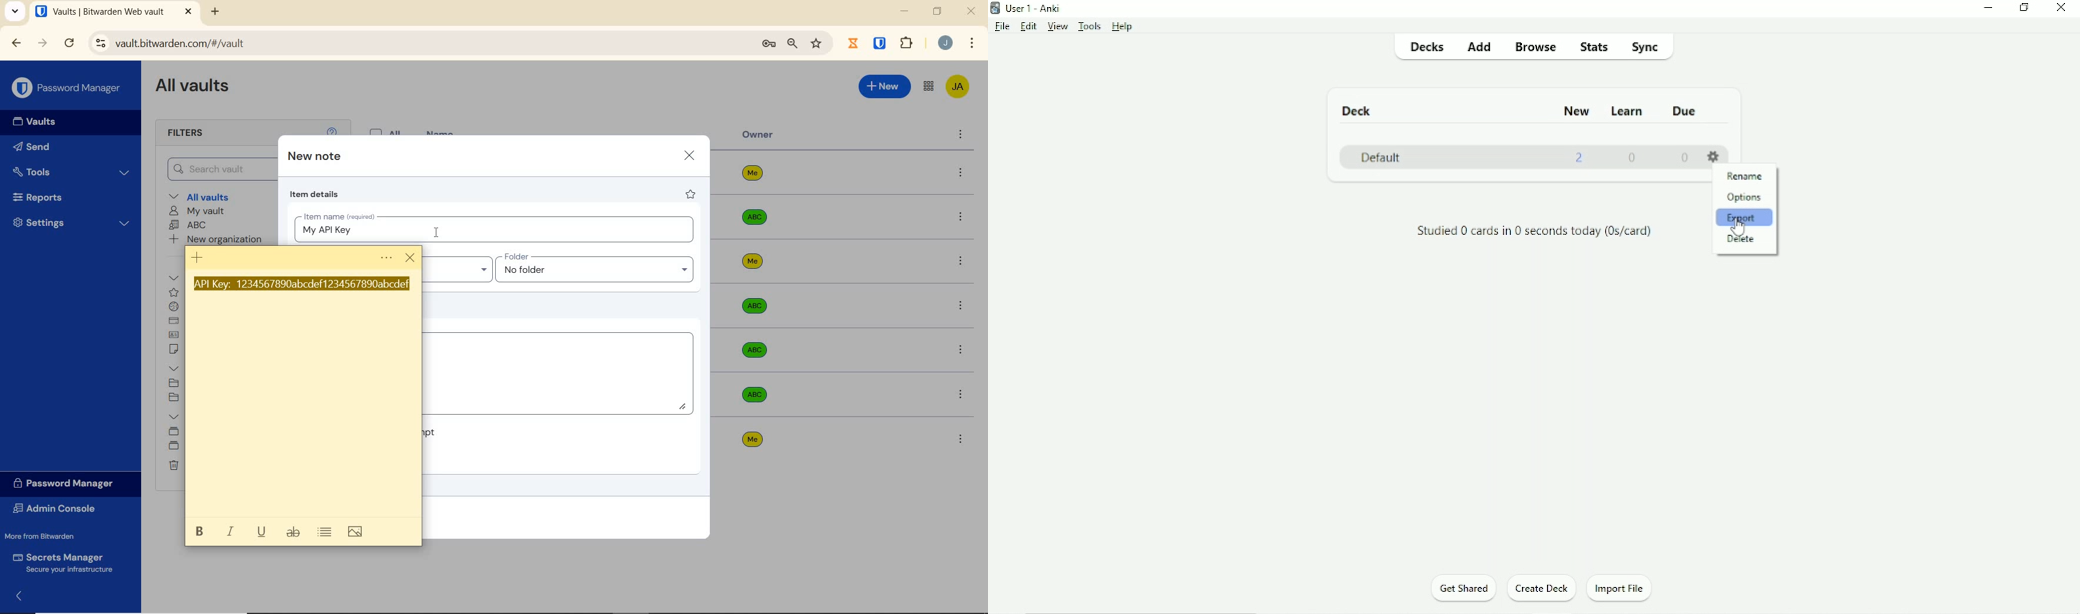  What do you see at coordinates (816, 44) in the screenshot?
I see `bookmark` at bounding box center [816, 44].